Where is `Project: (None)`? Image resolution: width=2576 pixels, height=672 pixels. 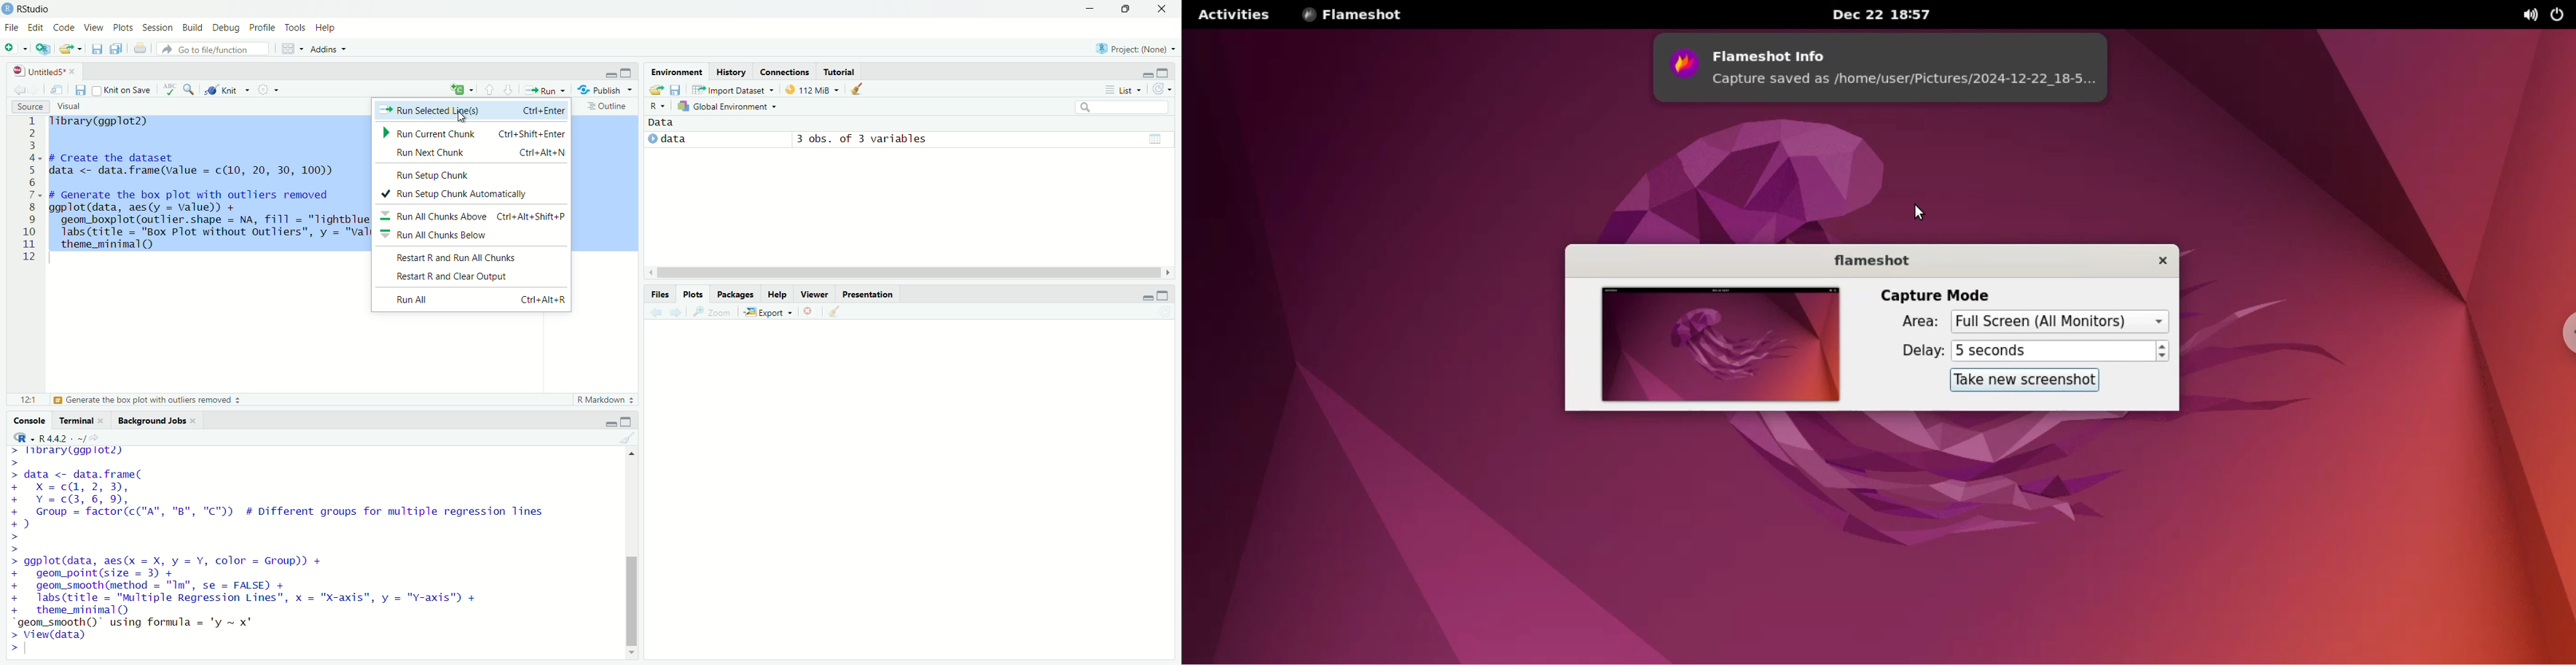 Project: (None) is located at coordinates (1137, 50).